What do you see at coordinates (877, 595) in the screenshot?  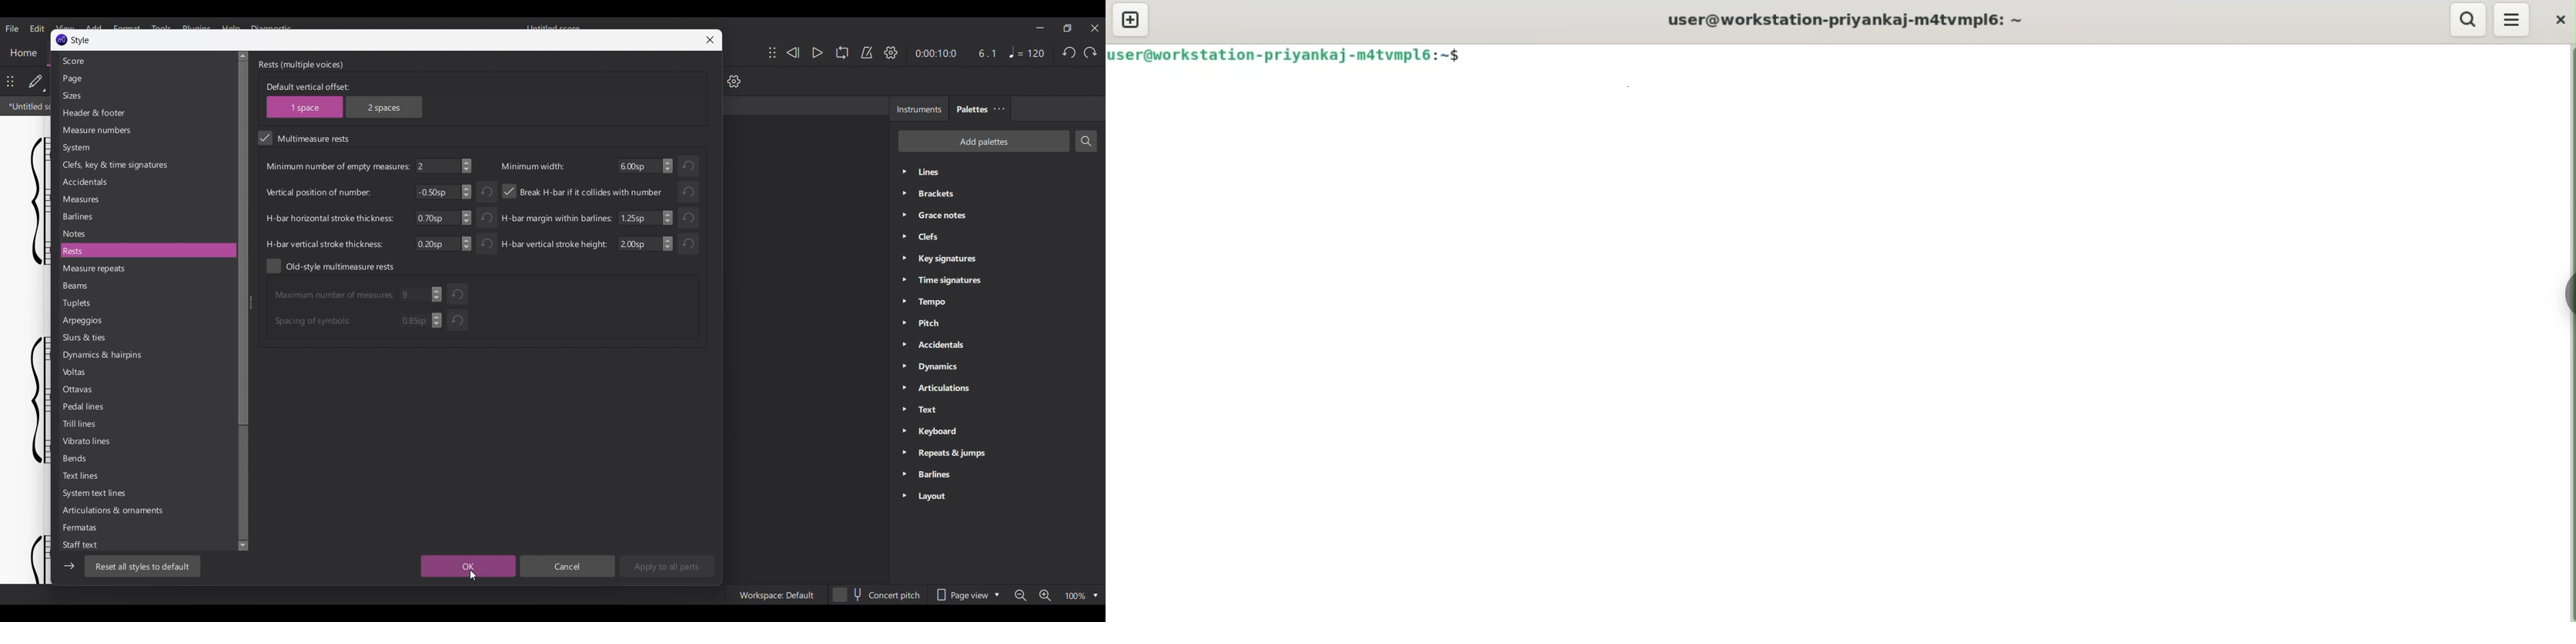 I see `Toggle for Concert pitch` at bounding box center [877, 595].